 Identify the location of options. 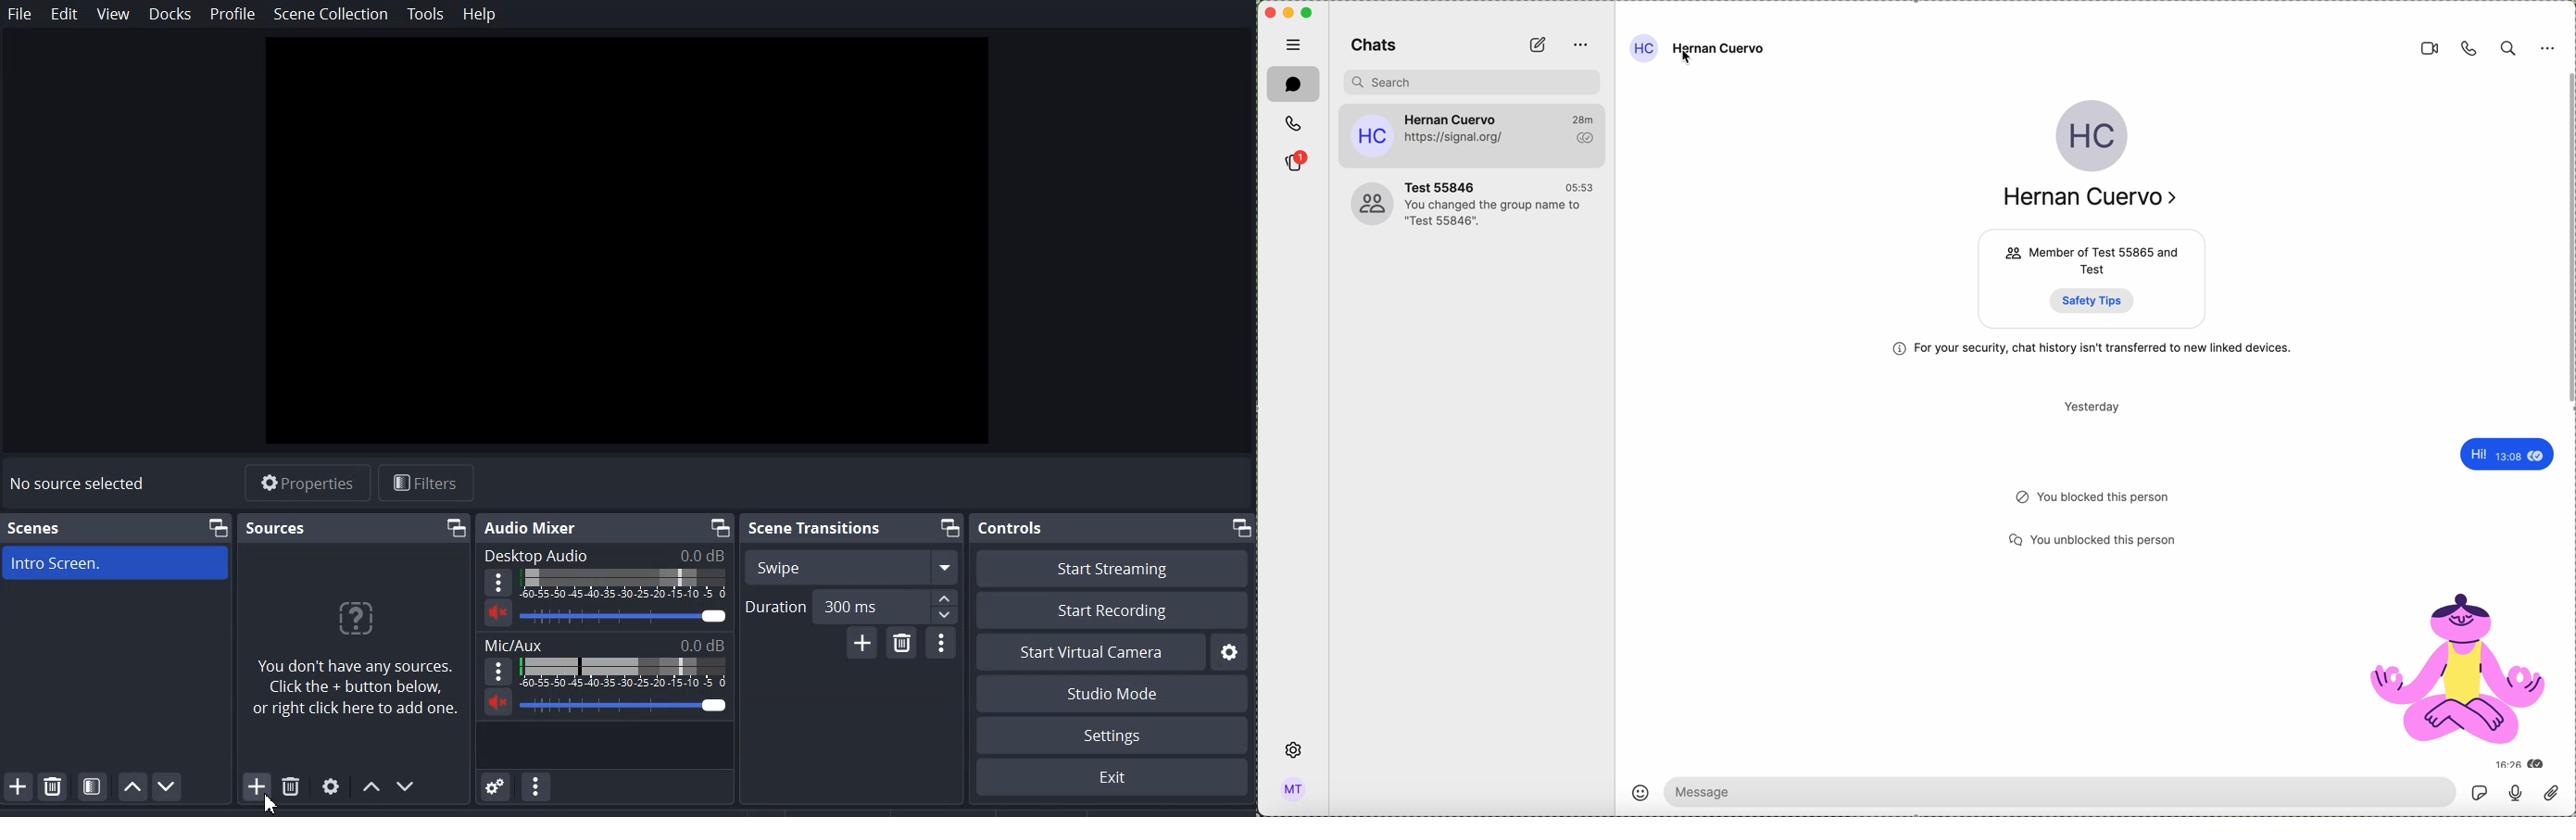
(2550, 49).